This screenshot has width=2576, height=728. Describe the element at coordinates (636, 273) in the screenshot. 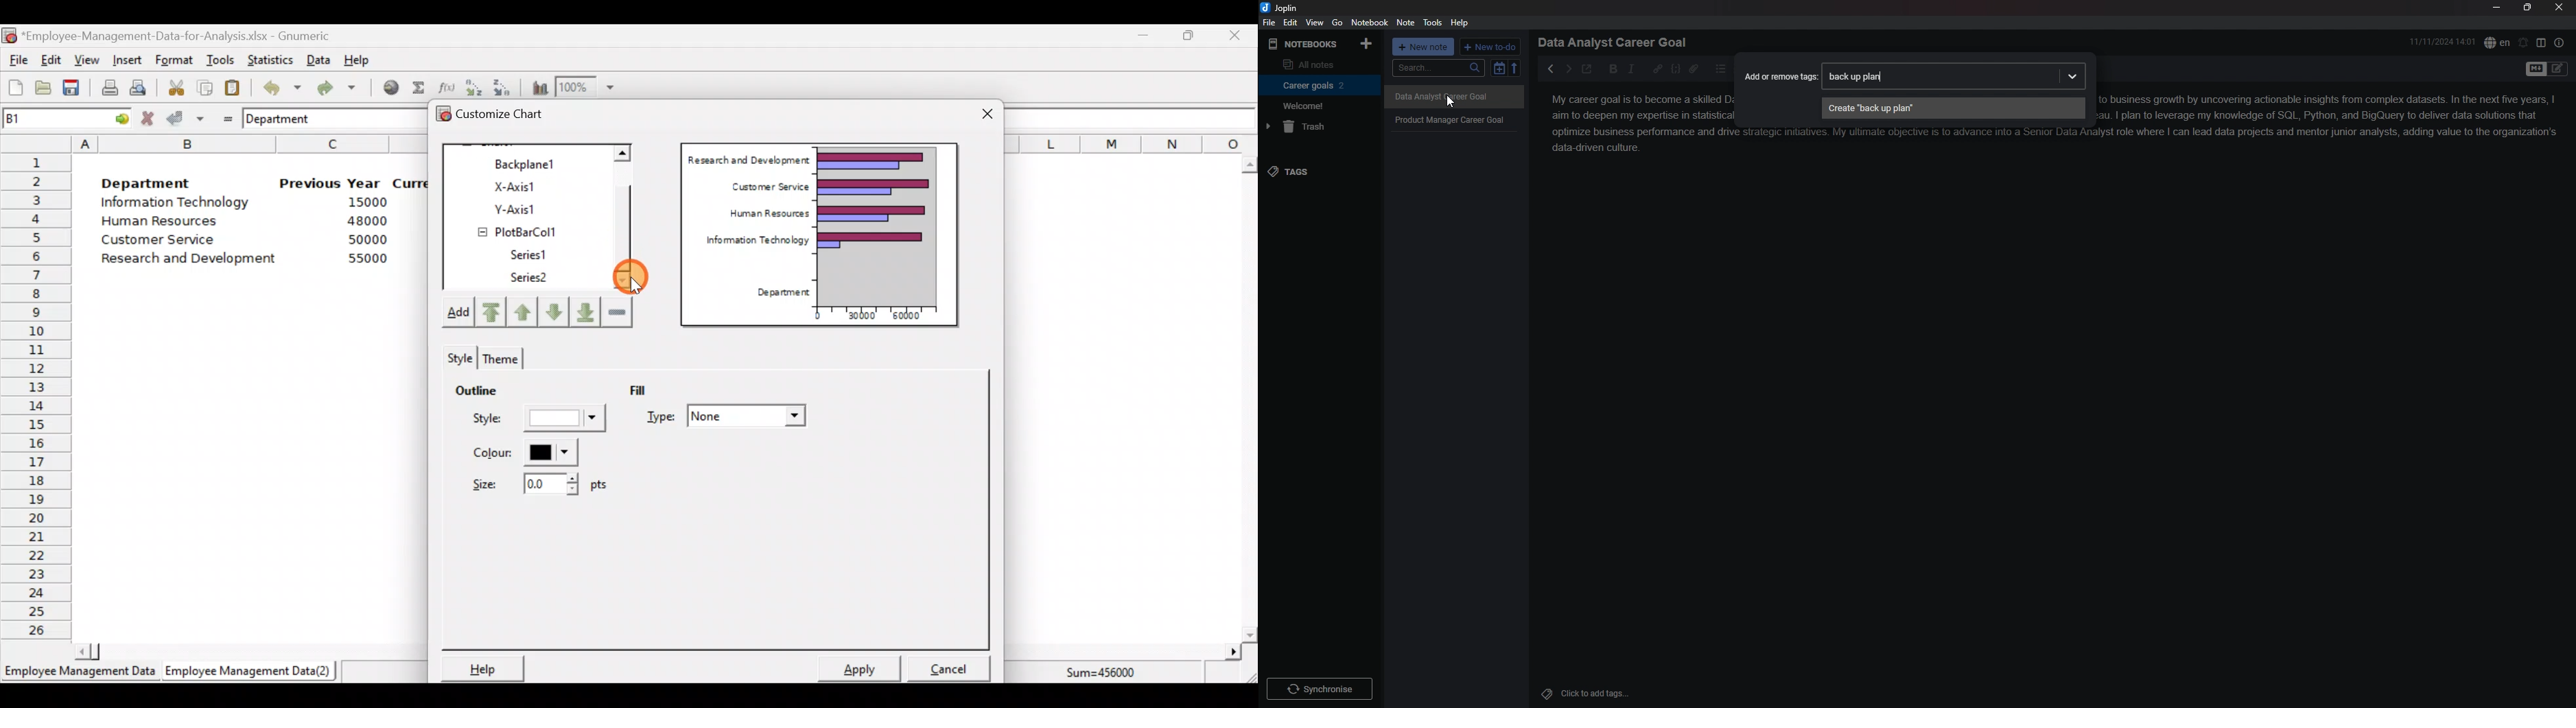

I see `Cursor on scroll bar` at that location.